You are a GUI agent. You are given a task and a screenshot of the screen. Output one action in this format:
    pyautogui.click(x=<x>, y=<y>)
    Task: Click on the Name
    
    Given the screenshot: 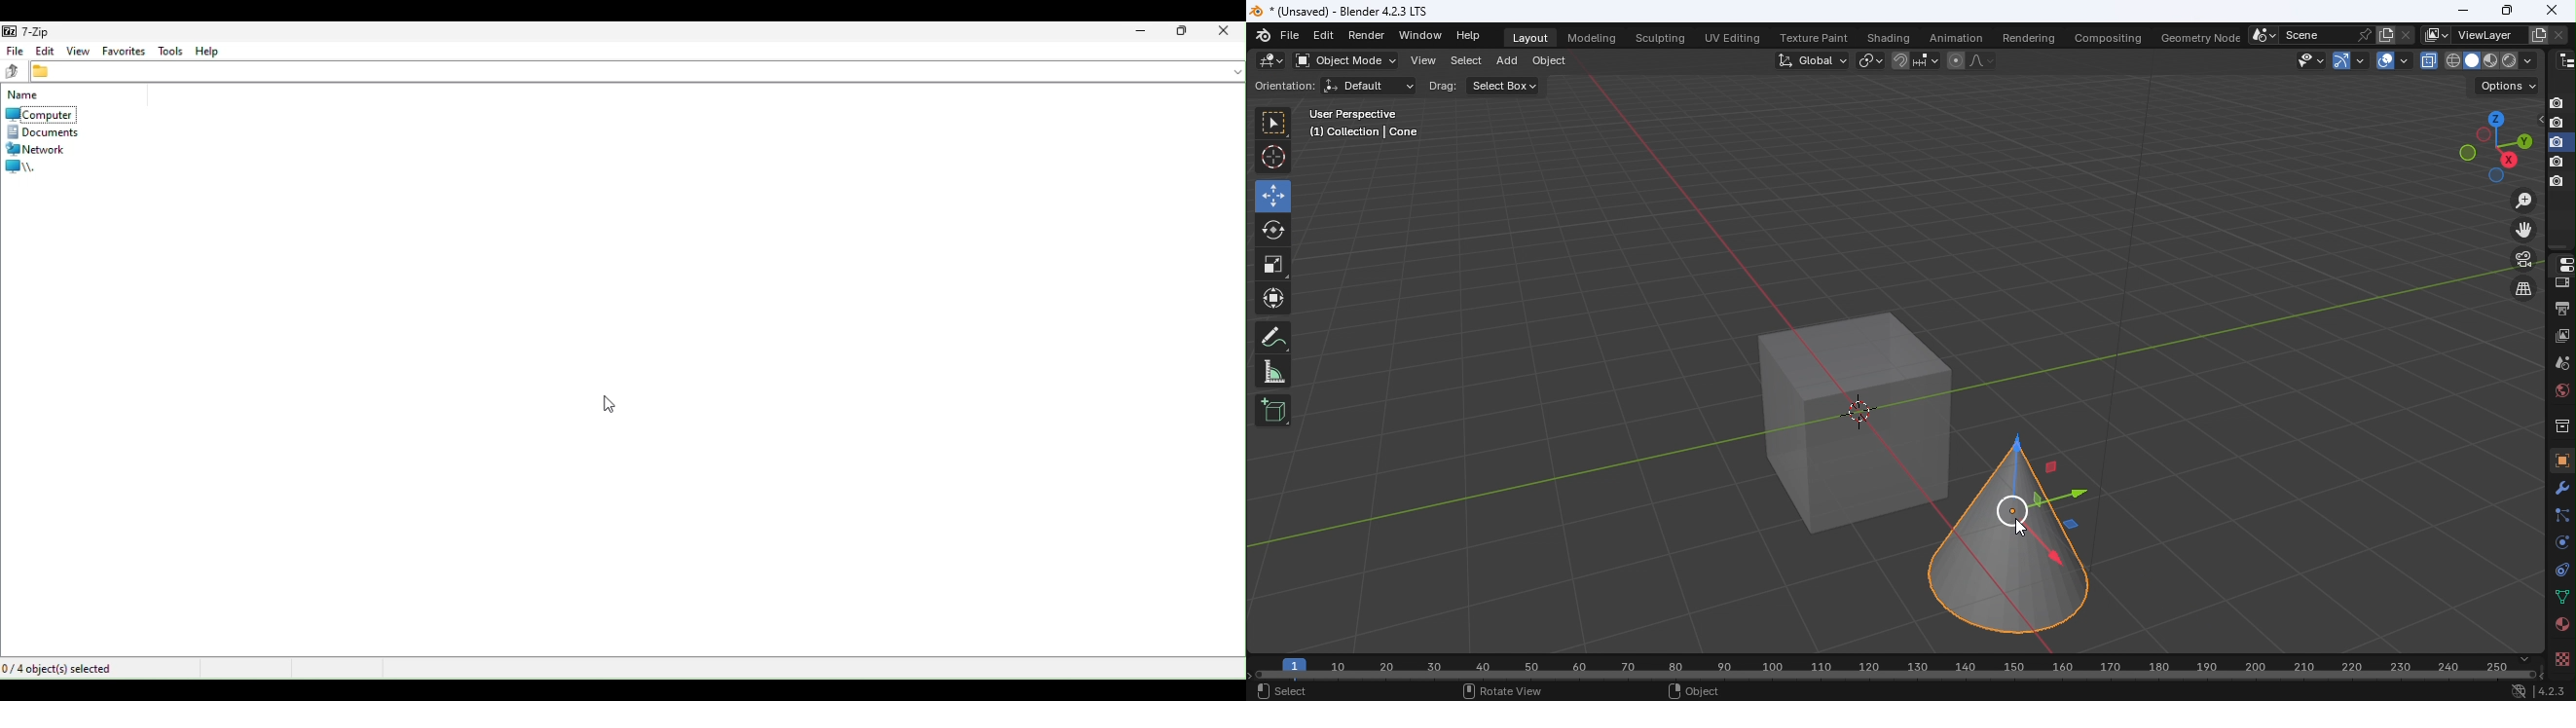 What is the action you would take?
    pyautogui.click(x=2315, y=34)
    